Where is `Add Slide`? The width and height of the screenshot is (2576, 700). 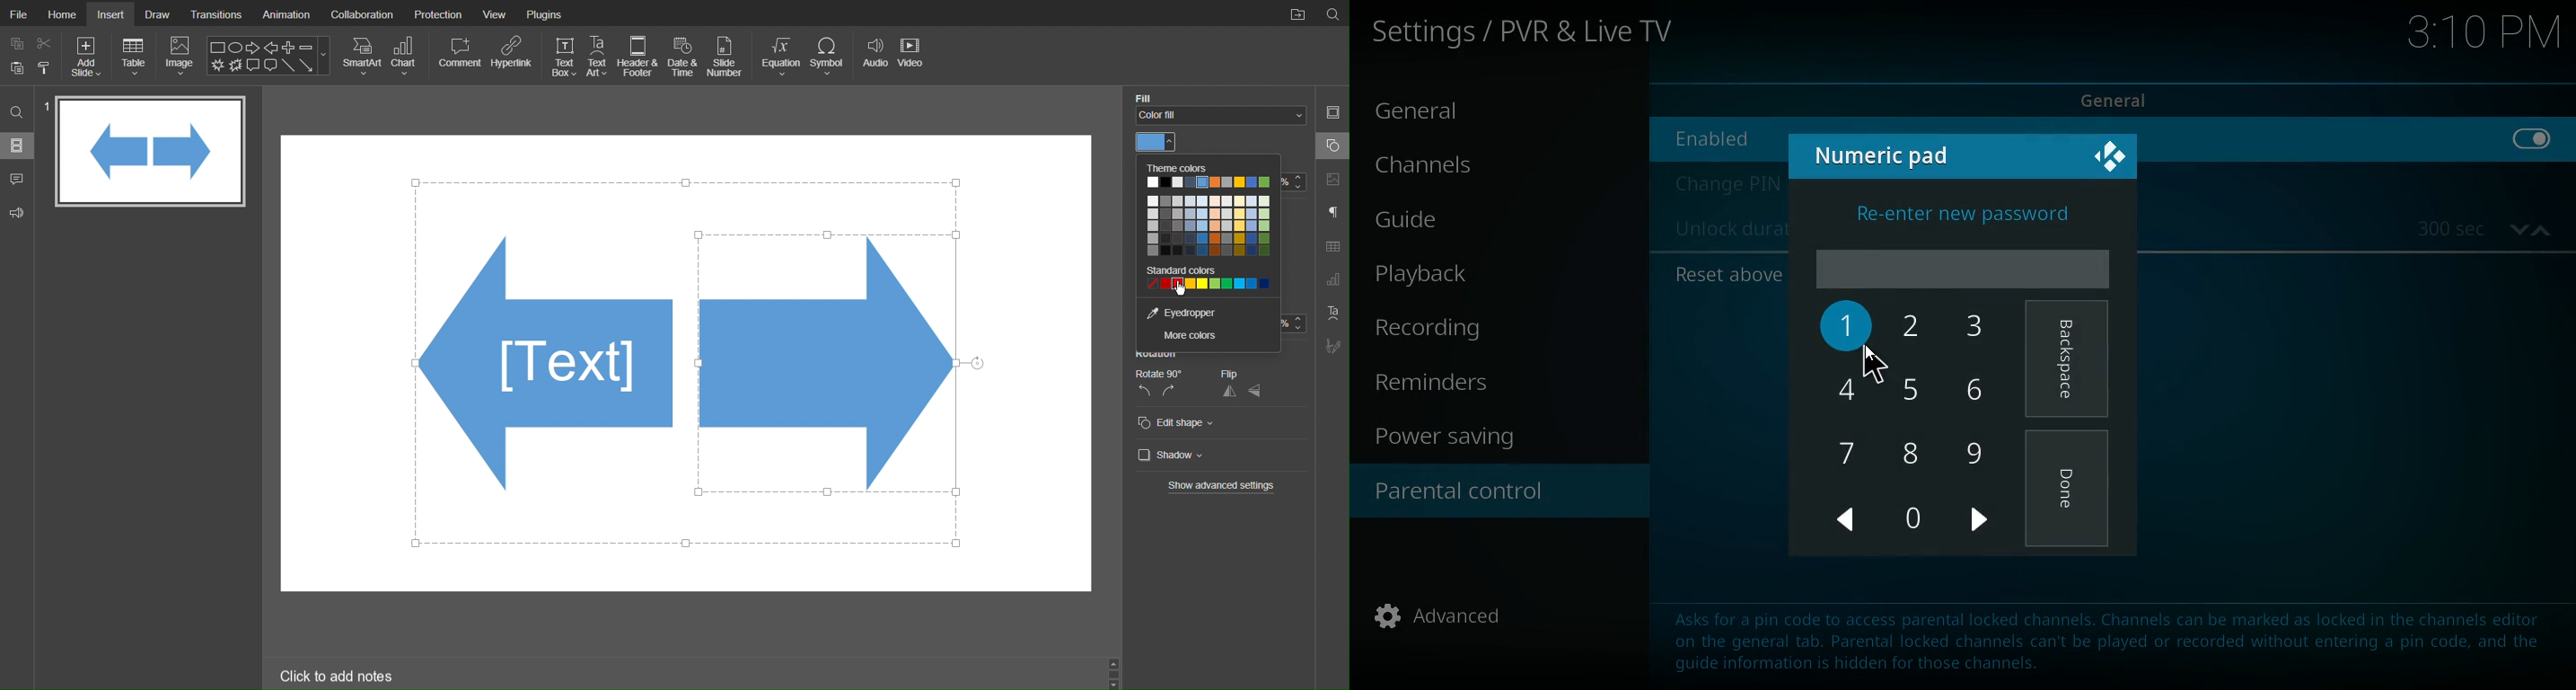
Add Slide is located at coordinates (88, 57).